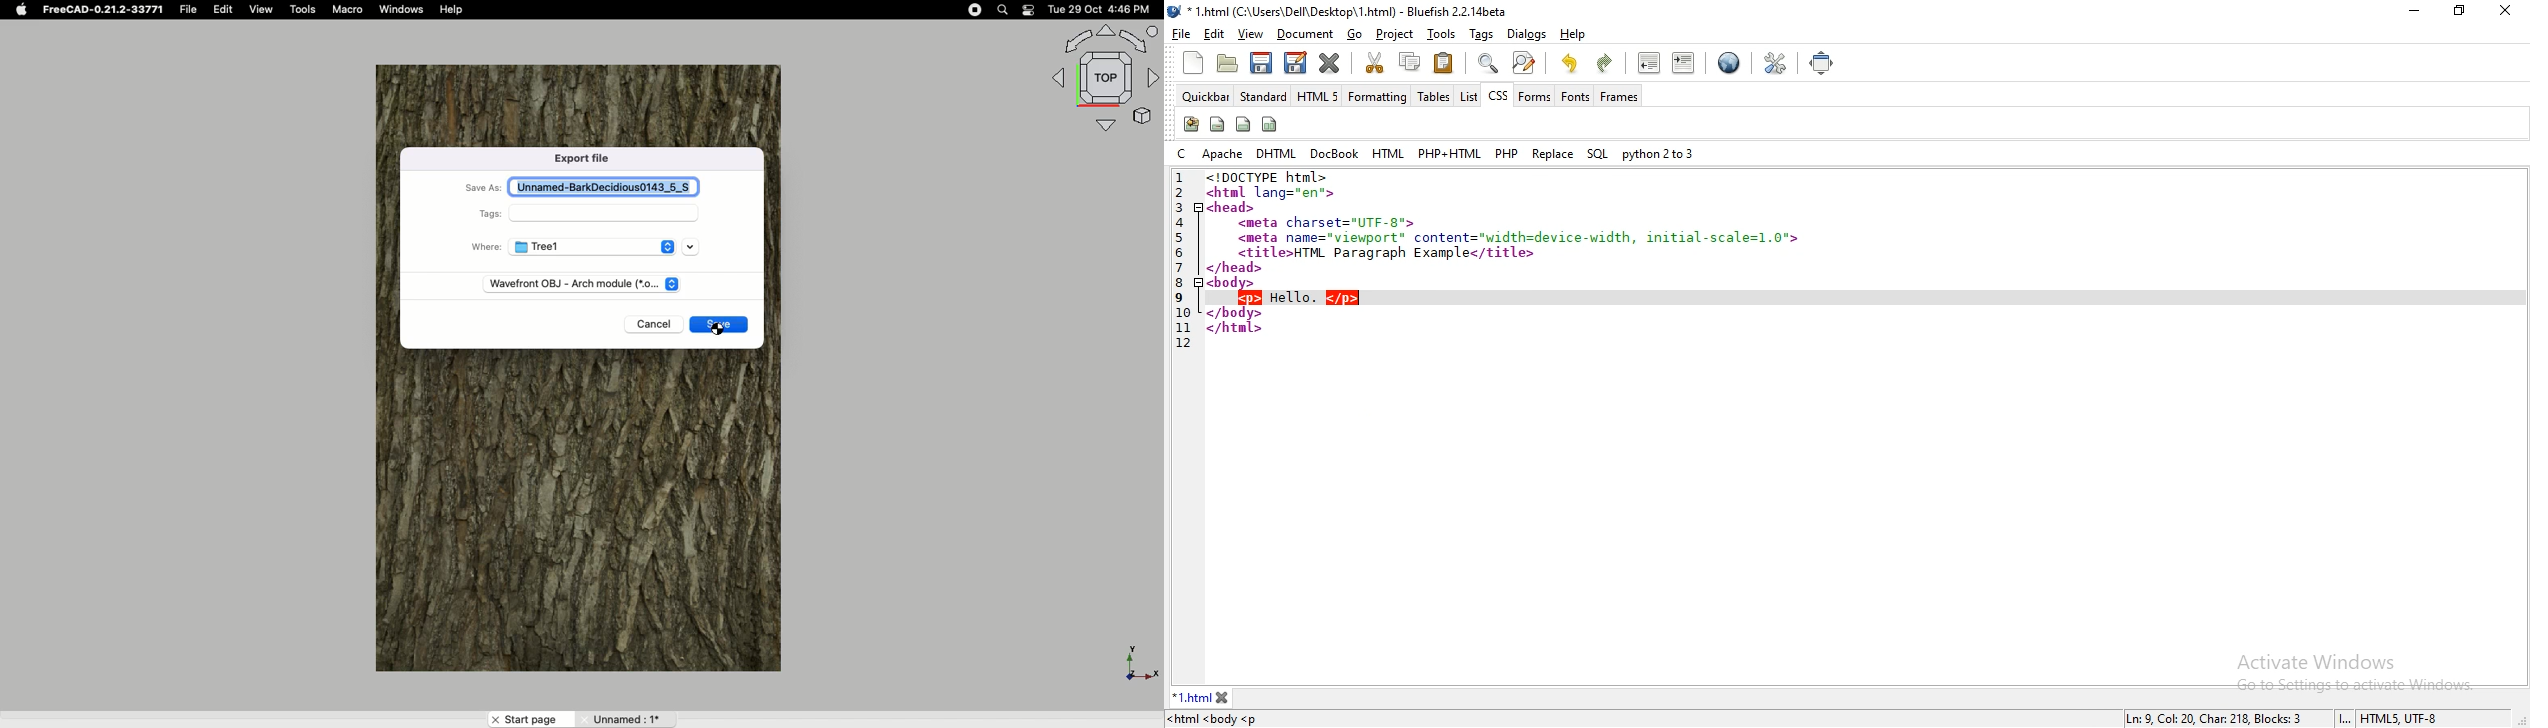 This screenshot has width=2548, height=728. What do you see at coordinates (1215, 33) in the screenshot?
I see `edit` at bounding box center [1215, 33].